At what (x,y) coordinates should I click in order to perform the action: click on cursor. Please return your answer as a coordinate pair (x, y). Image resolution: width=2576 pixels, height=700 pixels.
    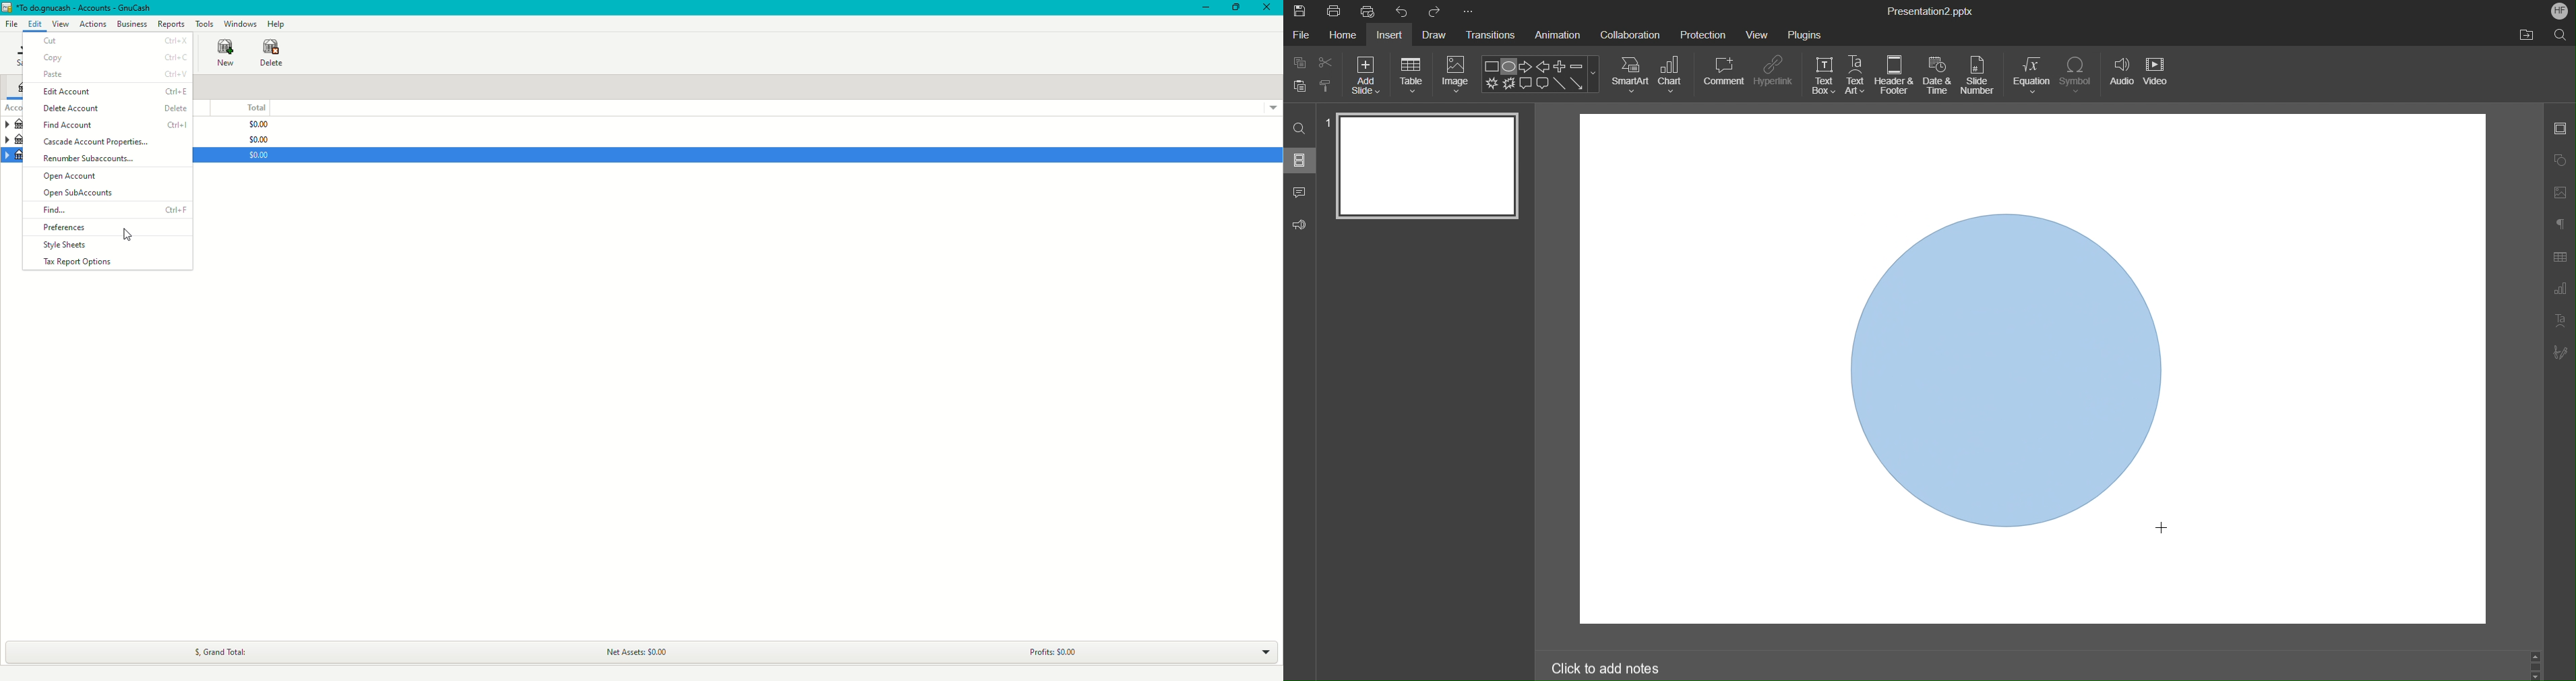
    Looking at the image, I should click on (129, 234).